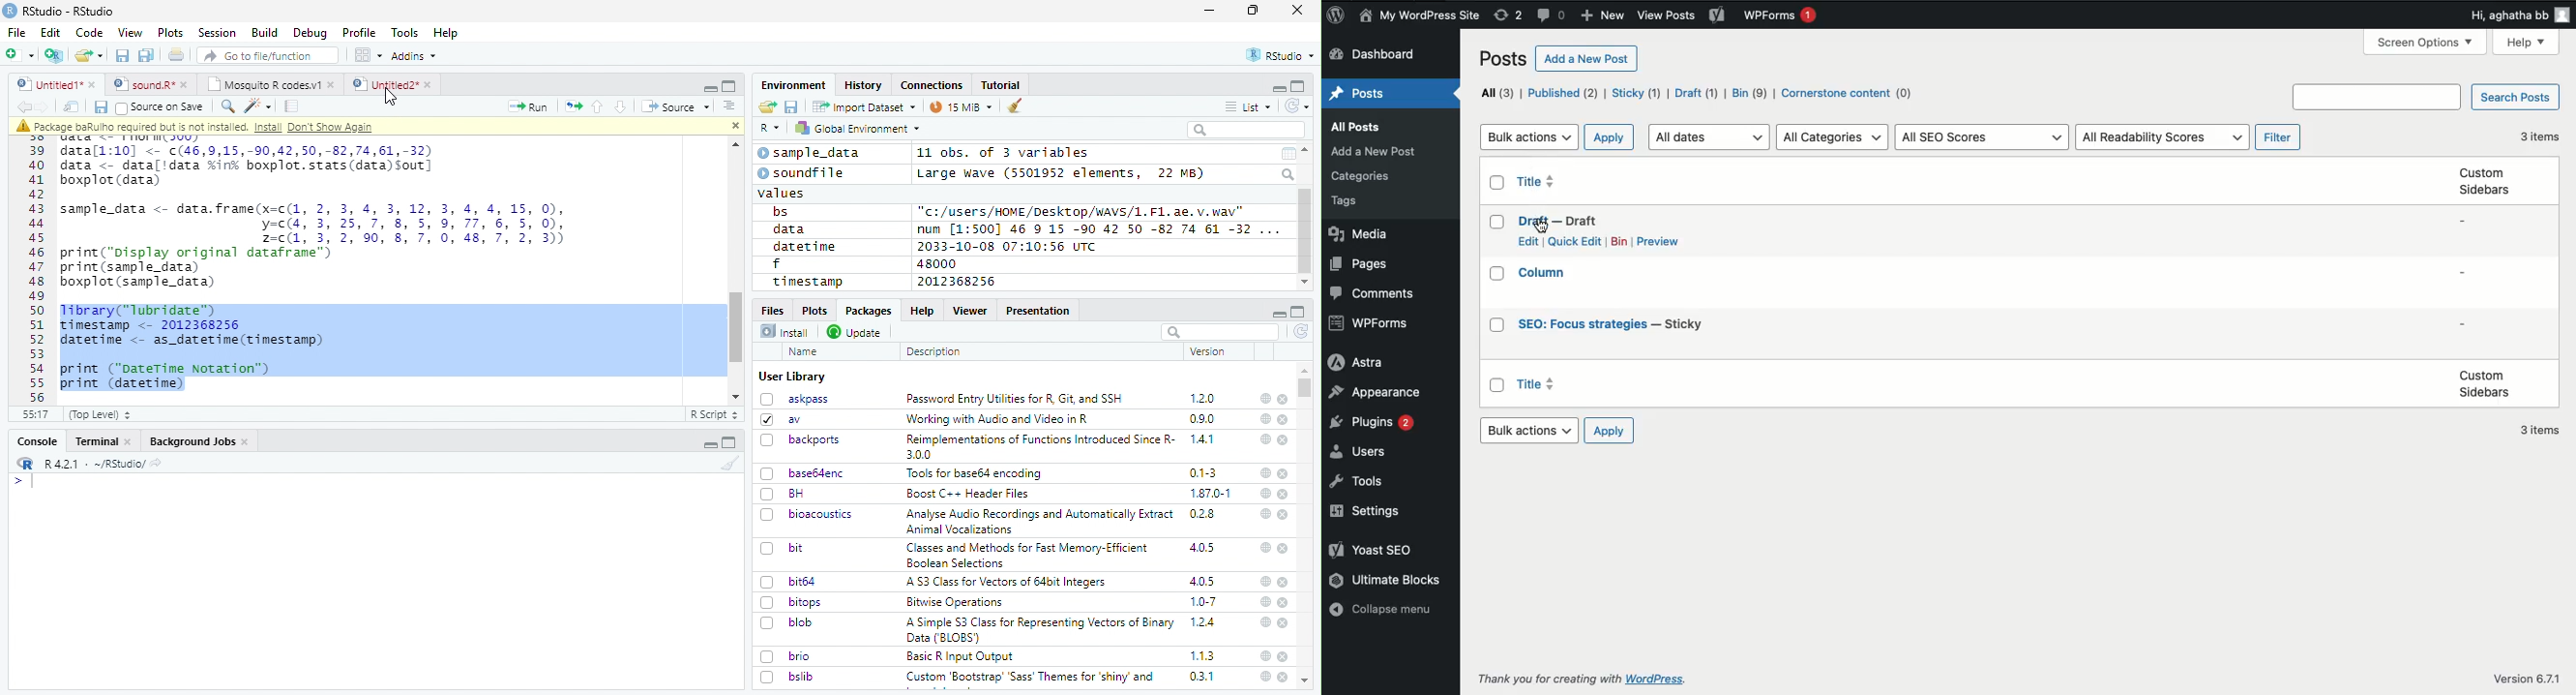  Describe the element at coordinates (807, 514) in the screenshot. I see `bioacoustics` at that location.